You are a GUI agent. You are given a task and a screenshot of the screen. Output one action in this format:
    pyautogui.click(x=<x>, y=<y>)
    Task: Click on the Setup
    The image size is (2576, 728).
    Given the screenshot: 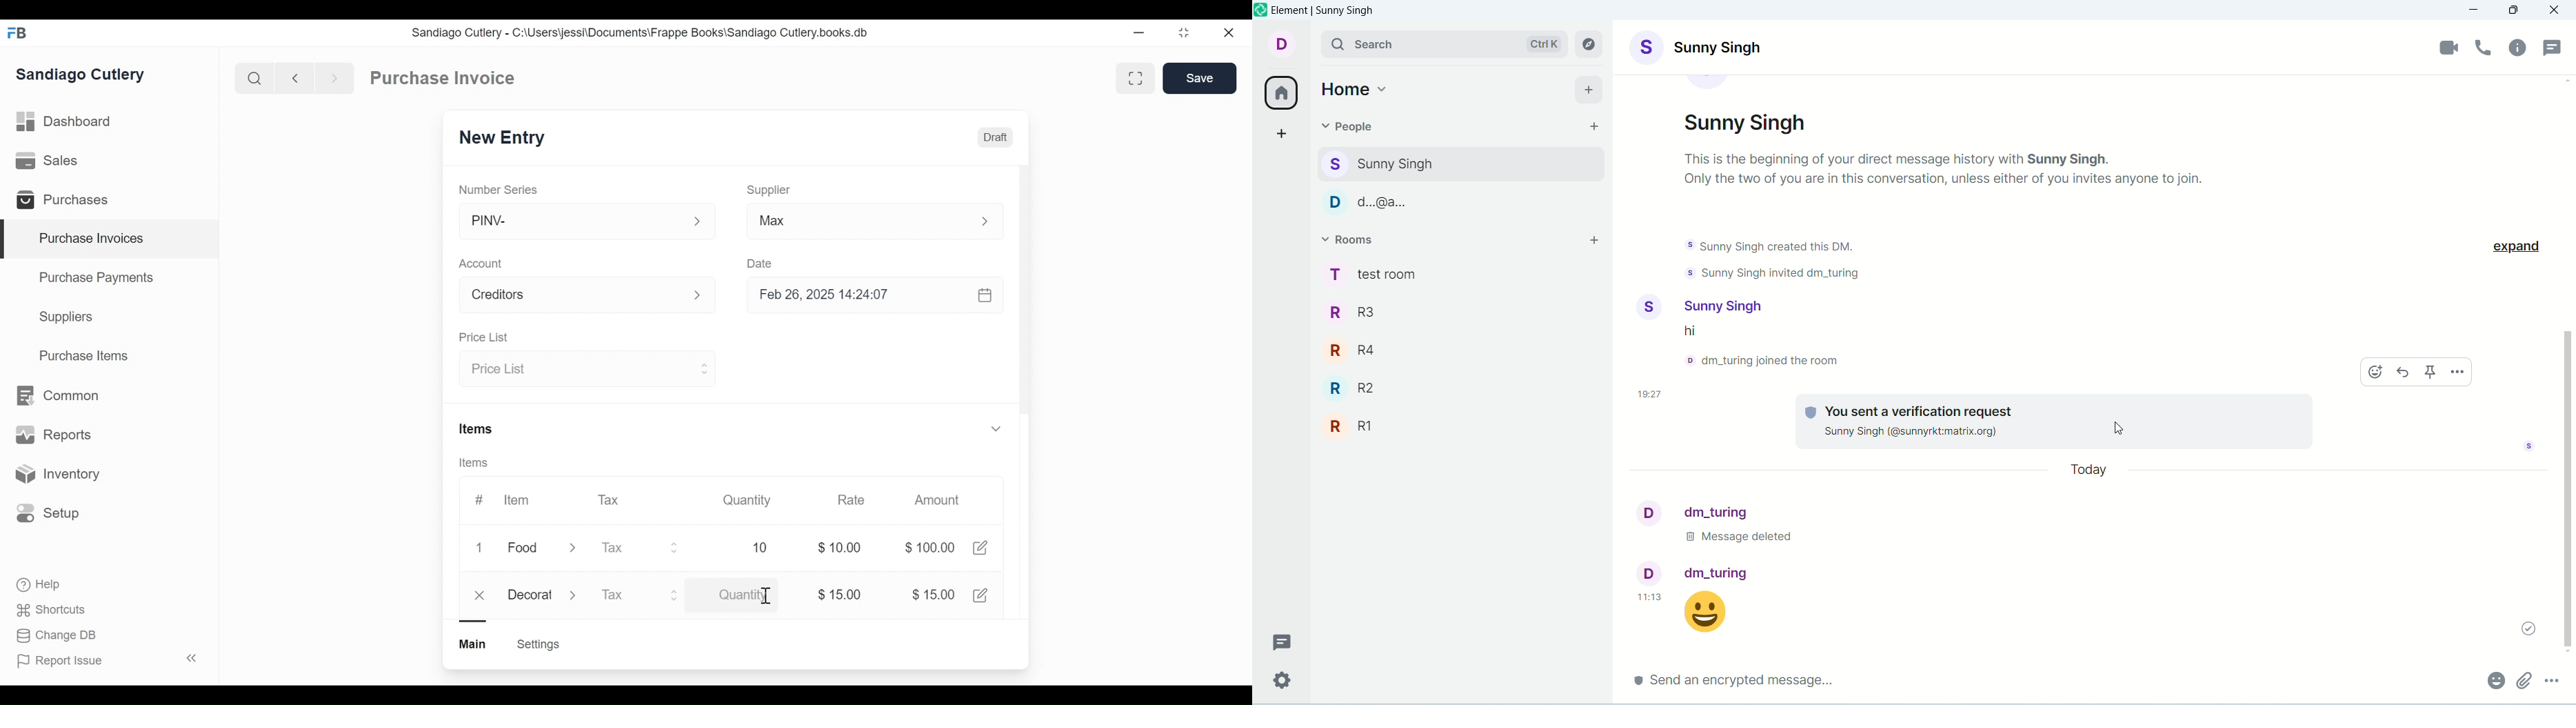 What is the action you would take?
    pyautogui.click(x=48, y=512)
    